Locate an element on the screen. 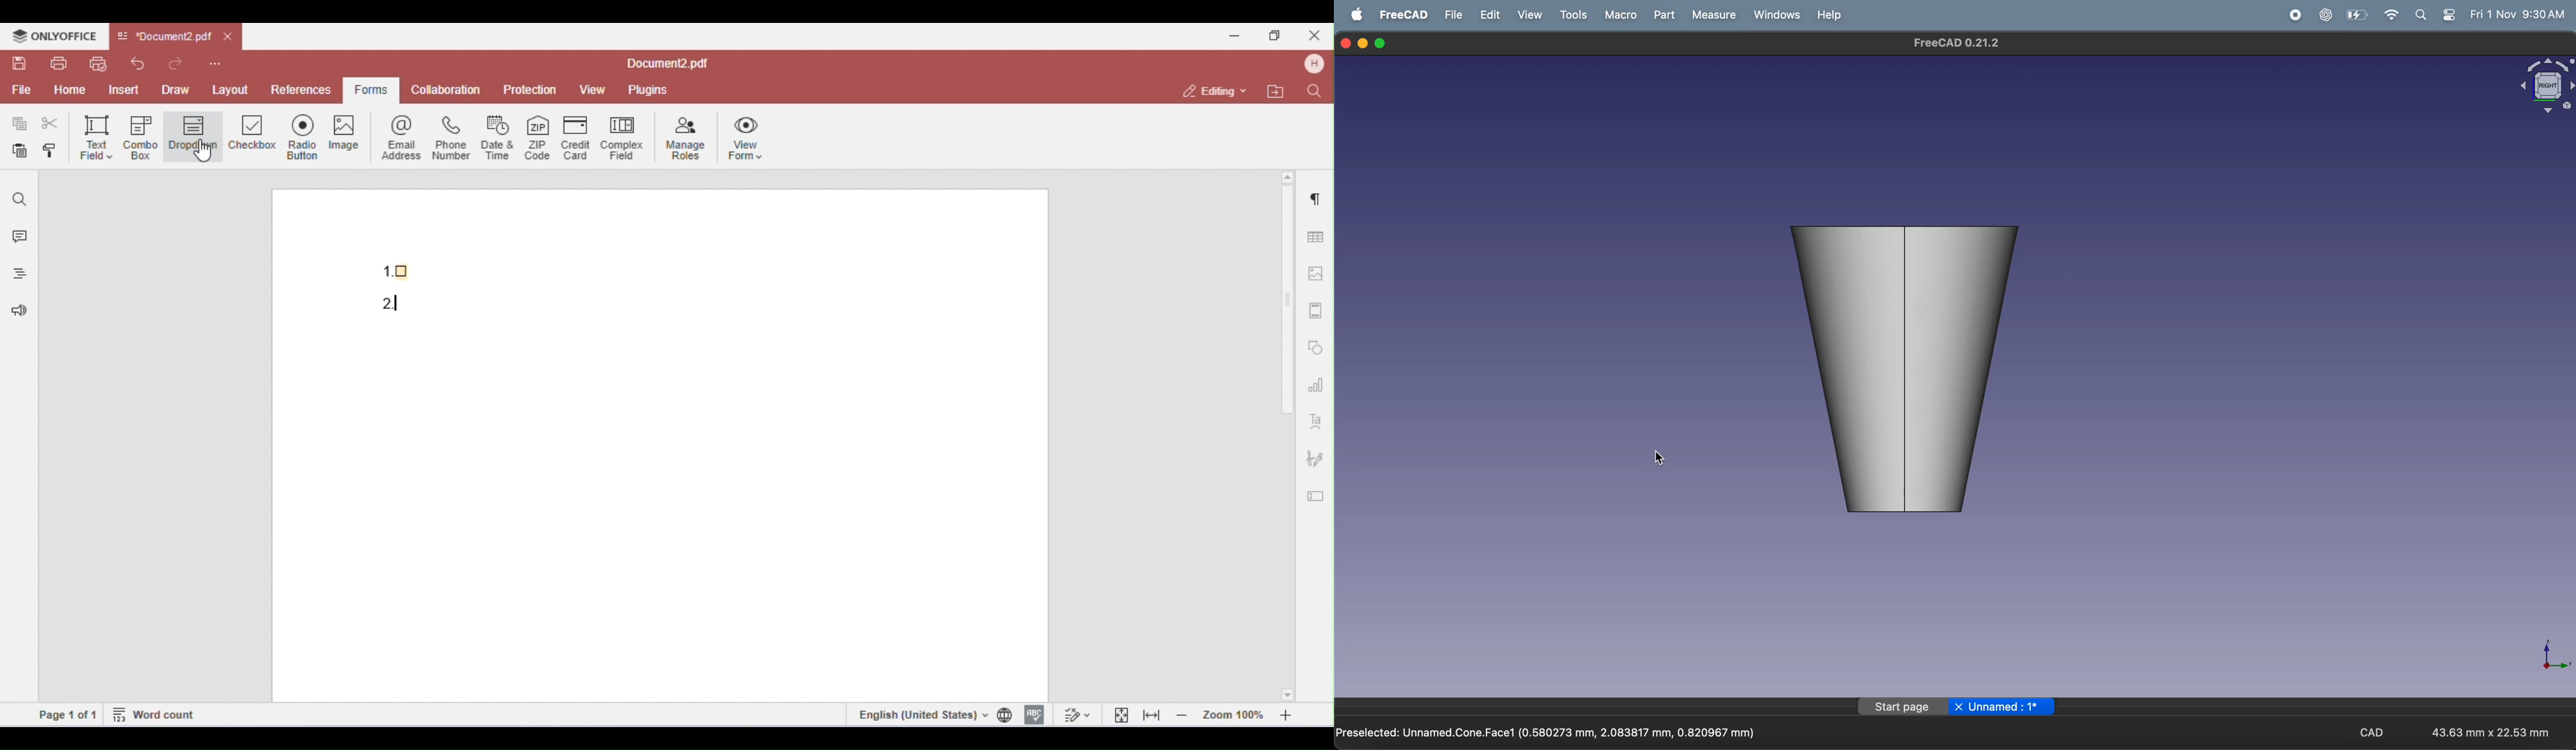  FreeCAD 0.21.2 is located at coordinates (1954, 43).